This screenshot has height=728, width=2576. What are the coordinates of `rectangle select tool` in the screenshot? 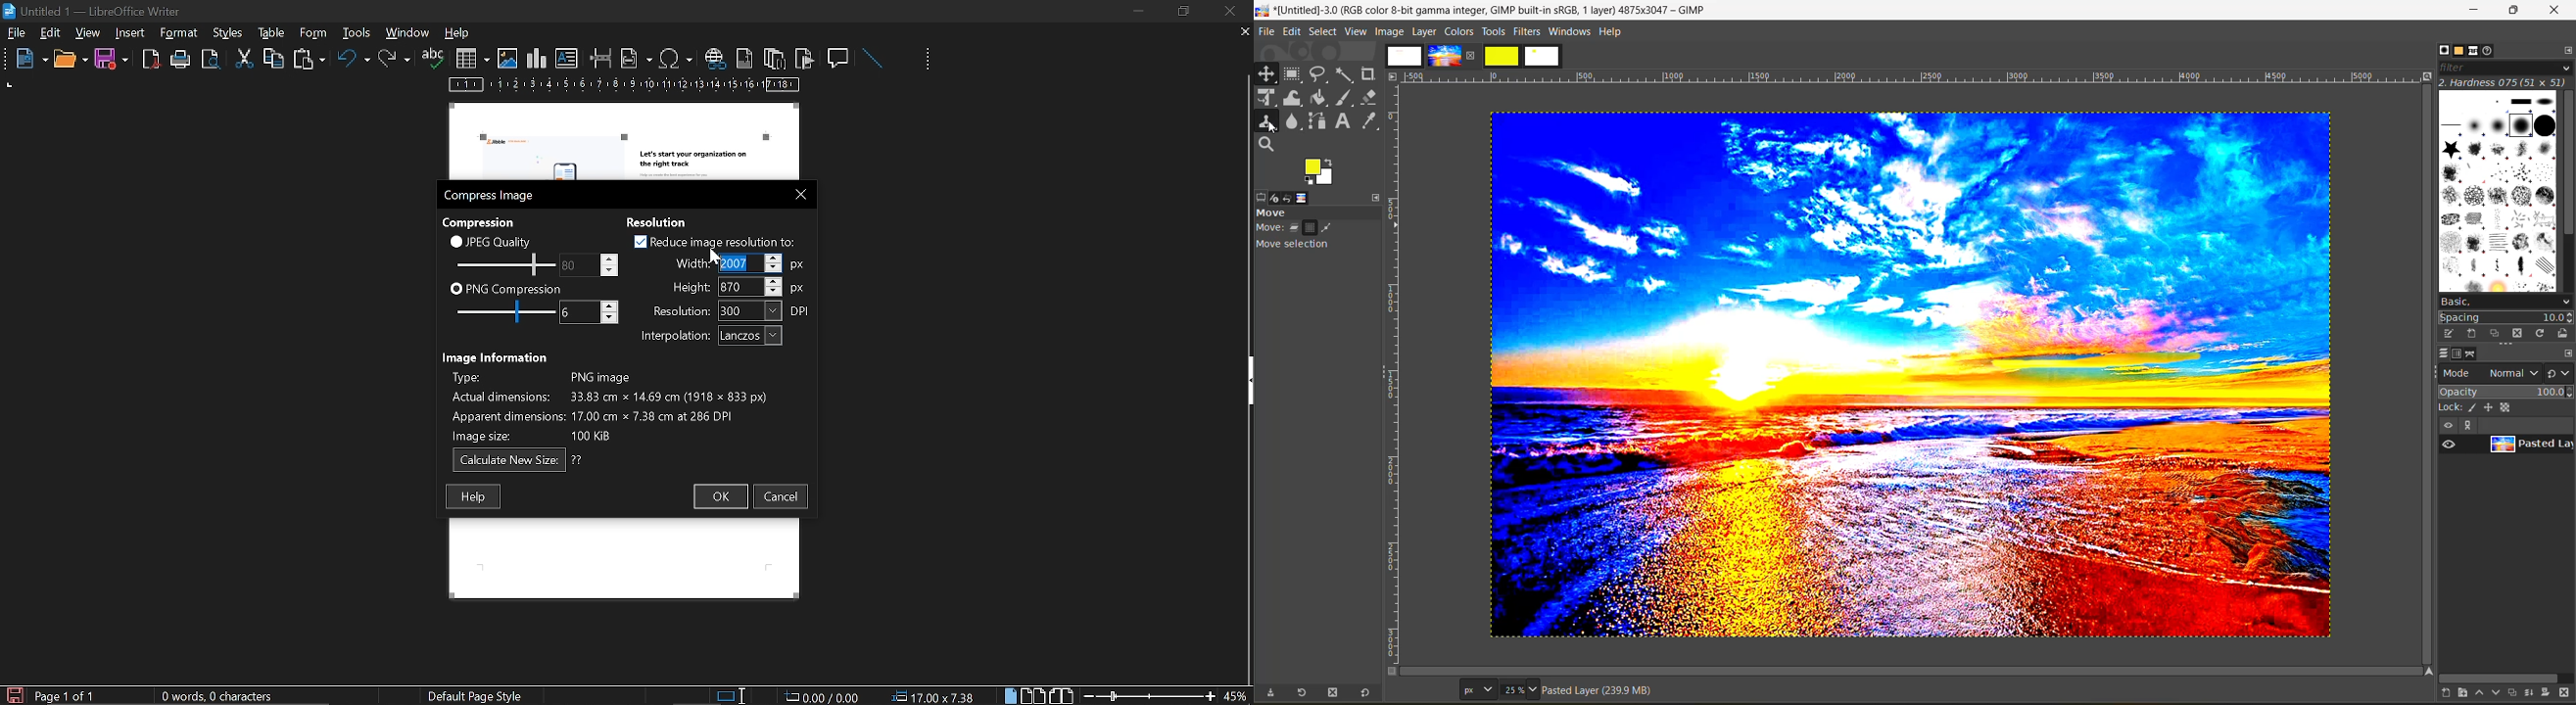 It's located at (1294, 74).